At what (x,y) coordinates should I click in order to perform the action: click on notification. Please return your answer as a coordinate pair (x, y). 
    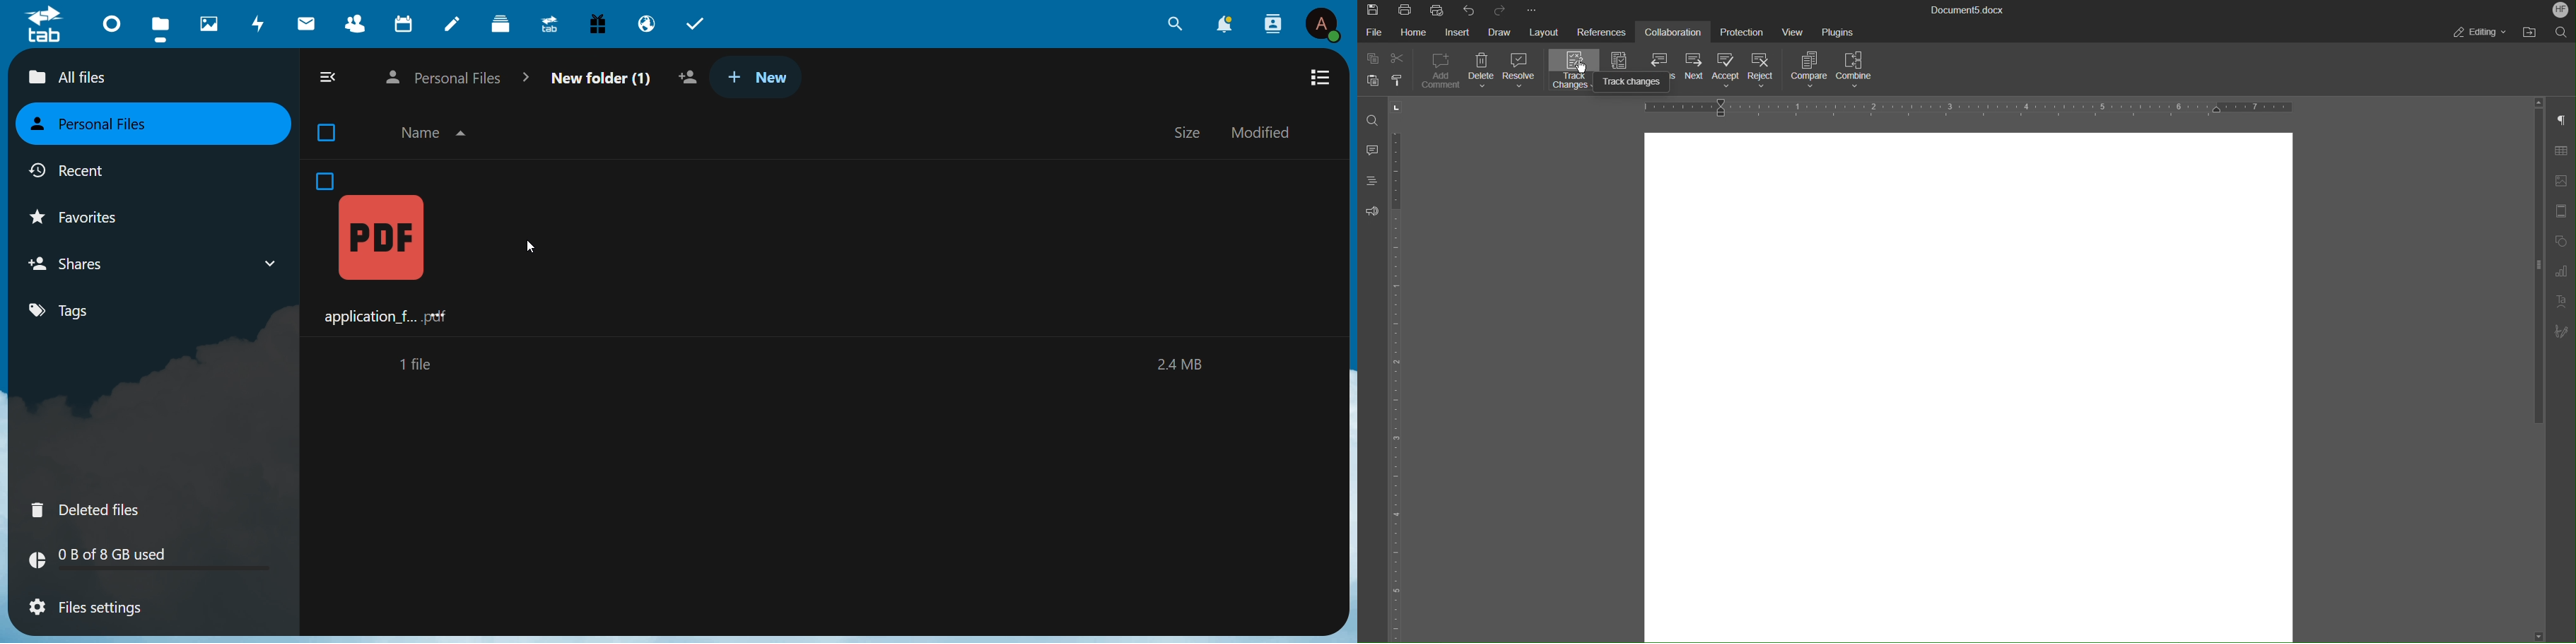
    Looking at the image, I should click on (1224, 25).